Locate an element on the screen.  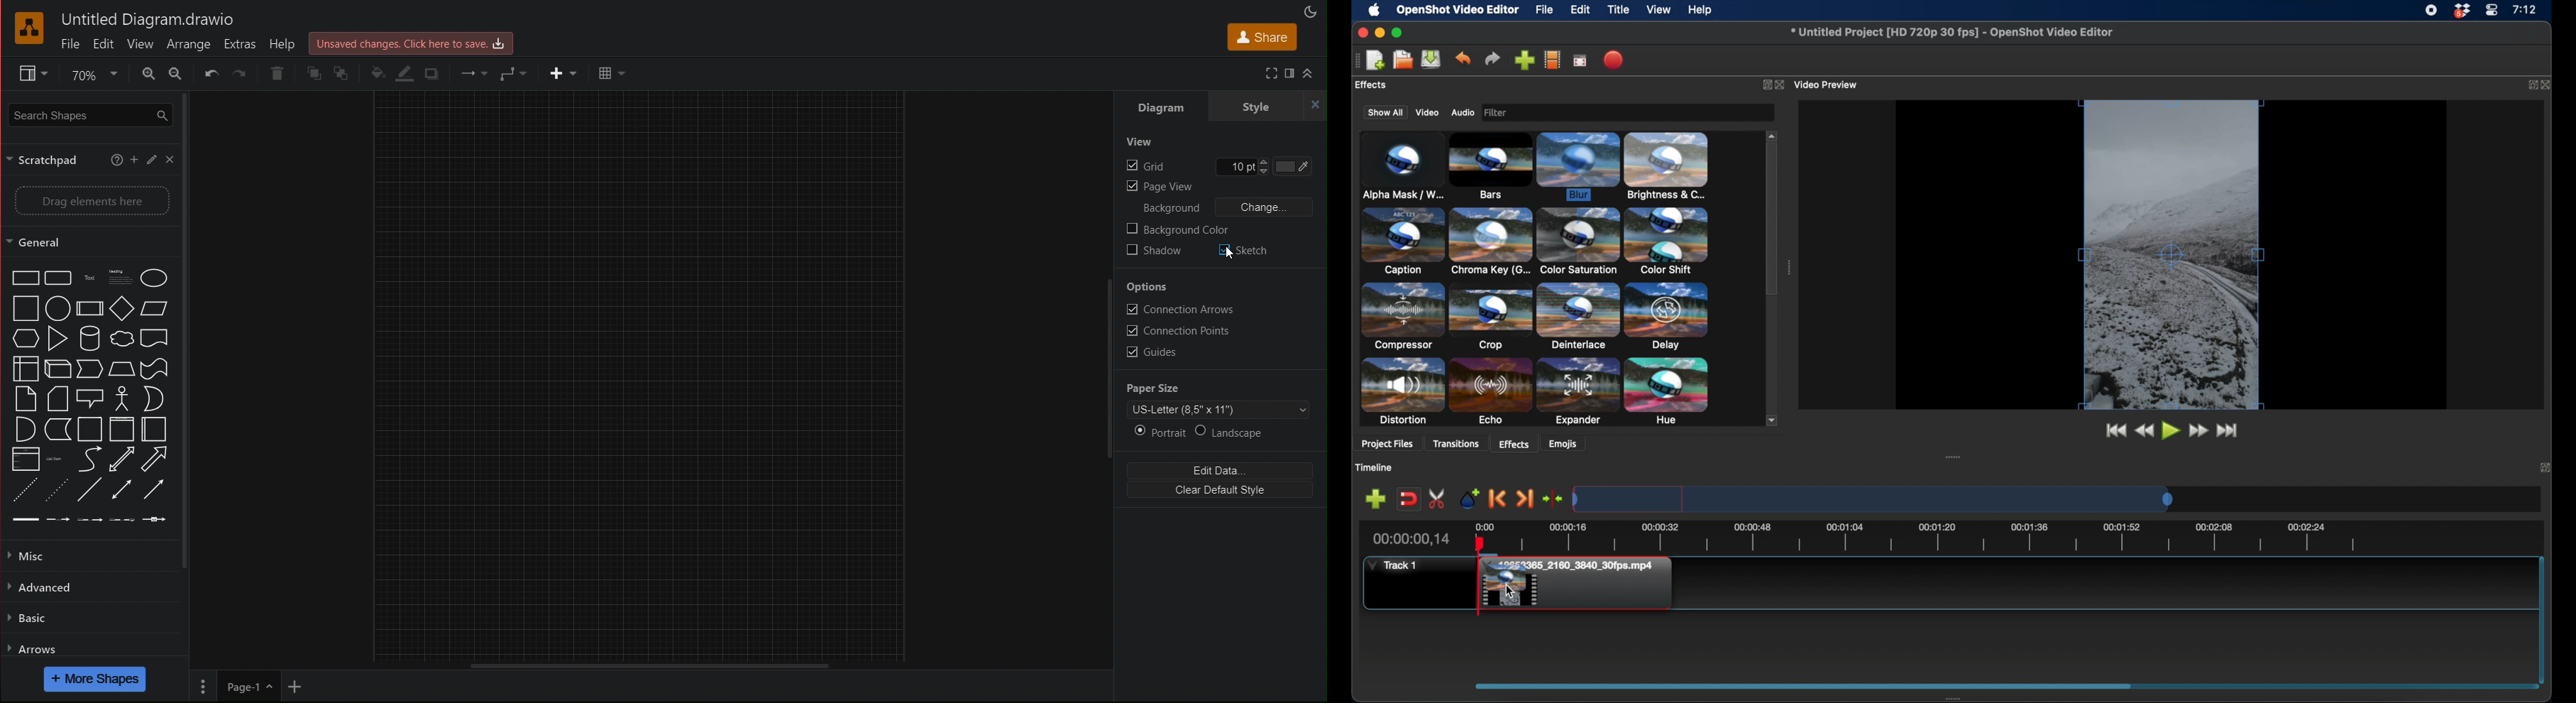
Page 1 is located at coordinates (249, 686).